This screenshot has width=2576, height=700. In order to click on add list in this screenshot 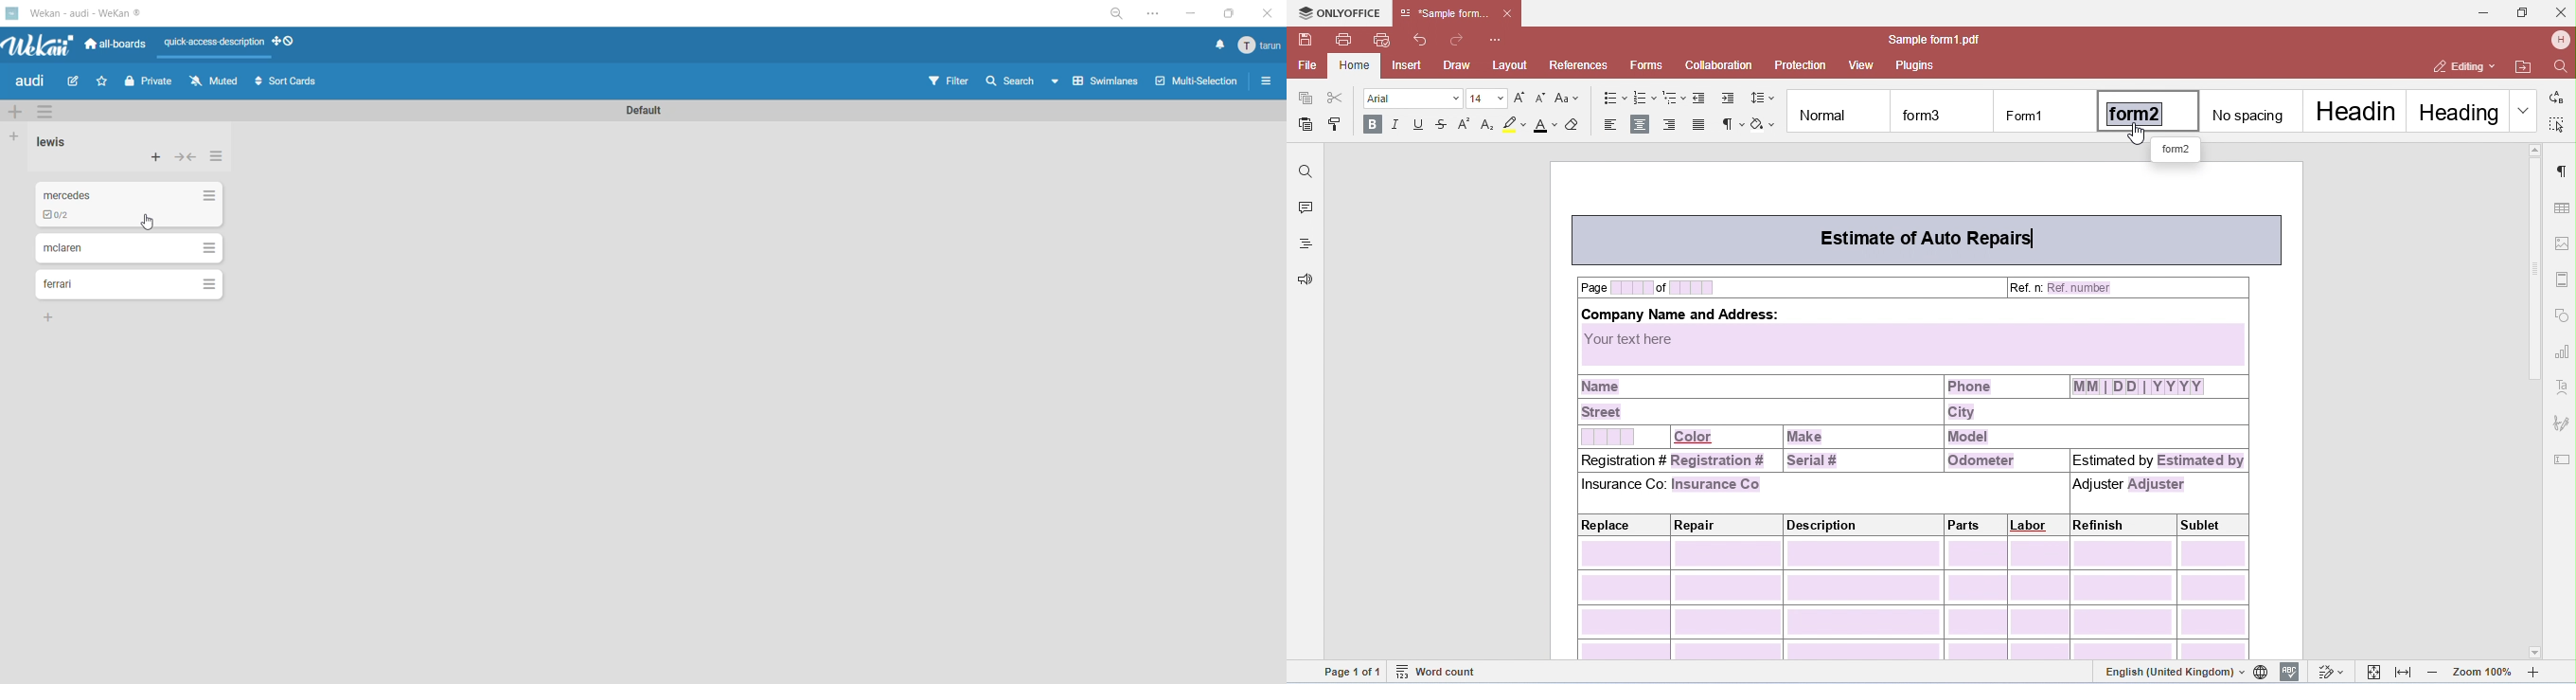, I will do `click(16, 137)`.